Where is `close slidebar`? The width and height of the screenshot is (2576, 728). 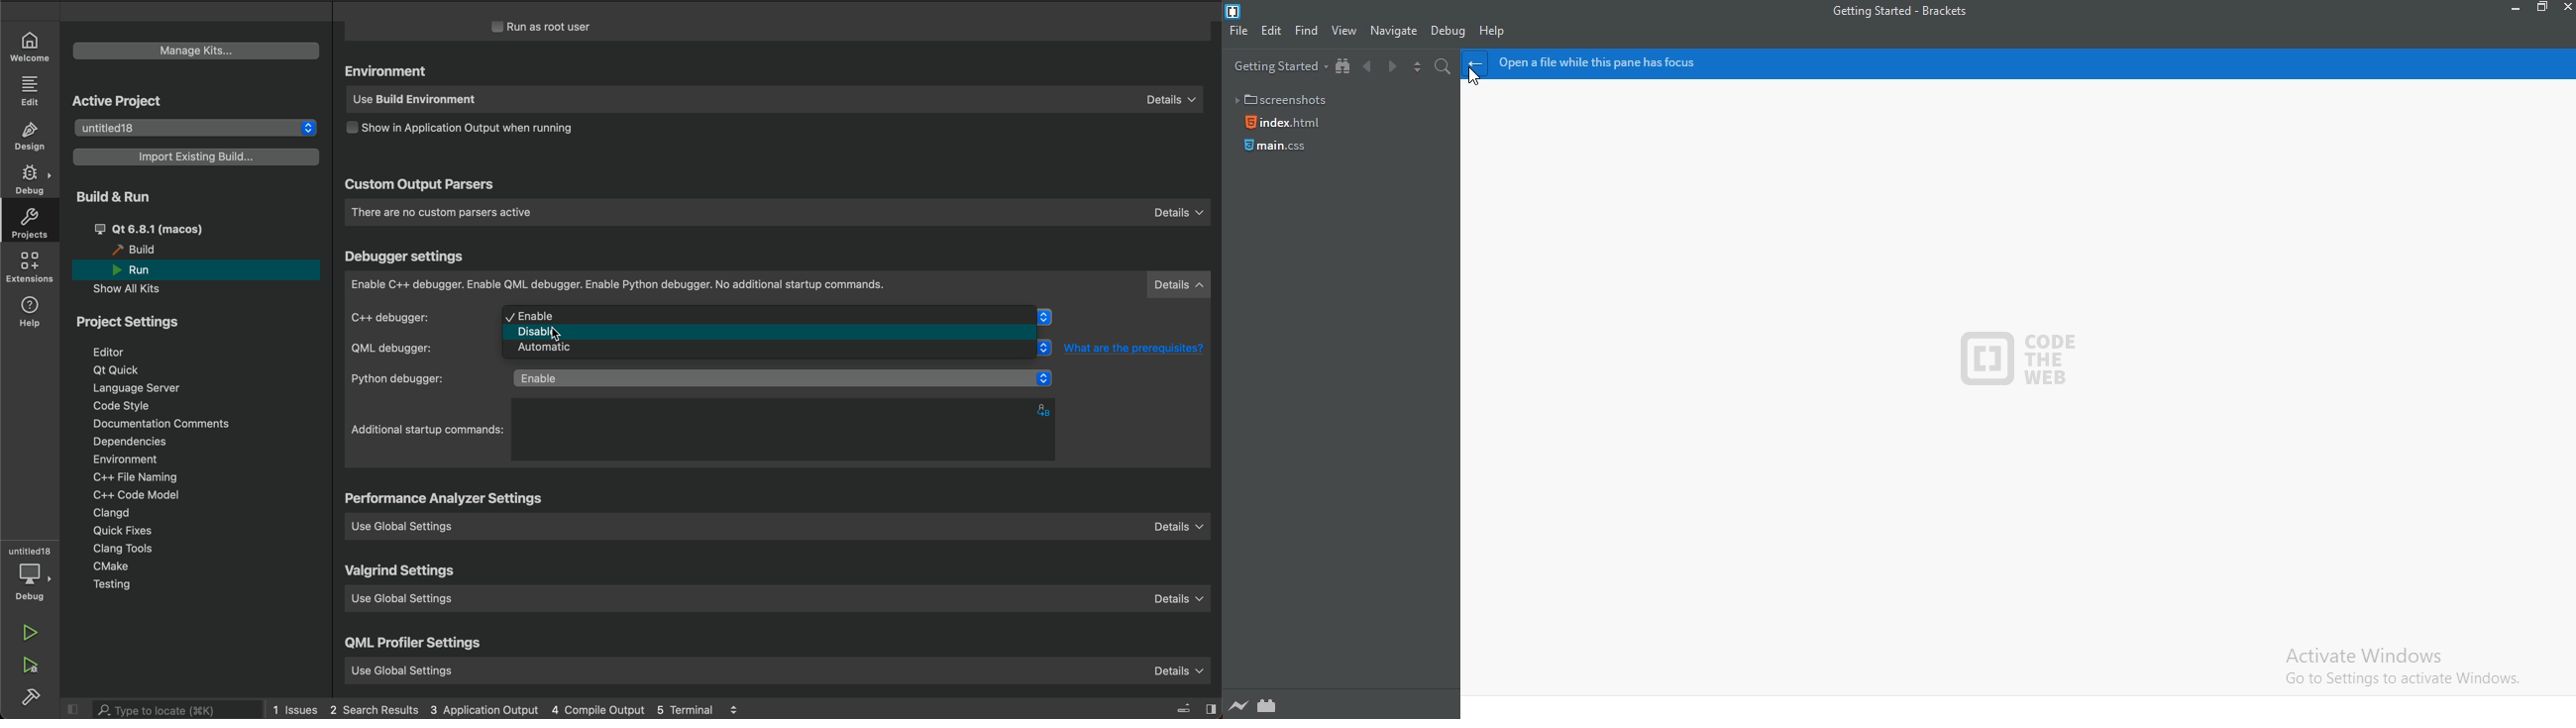
close slidebar is located at coordinates (77, 709).